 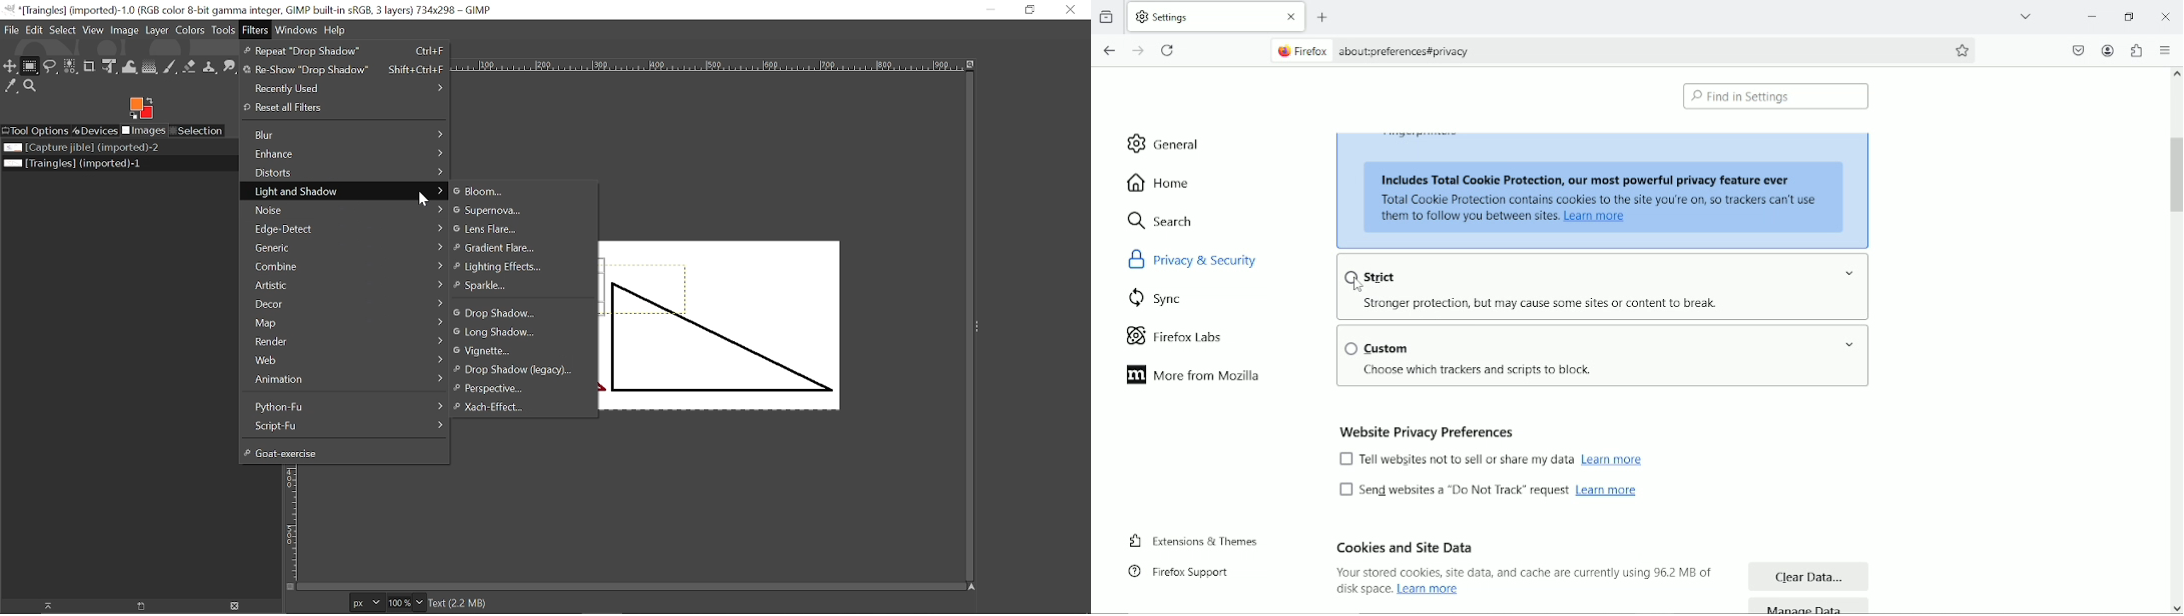 I want to click on Long shadow, so click(x=526, y=333).